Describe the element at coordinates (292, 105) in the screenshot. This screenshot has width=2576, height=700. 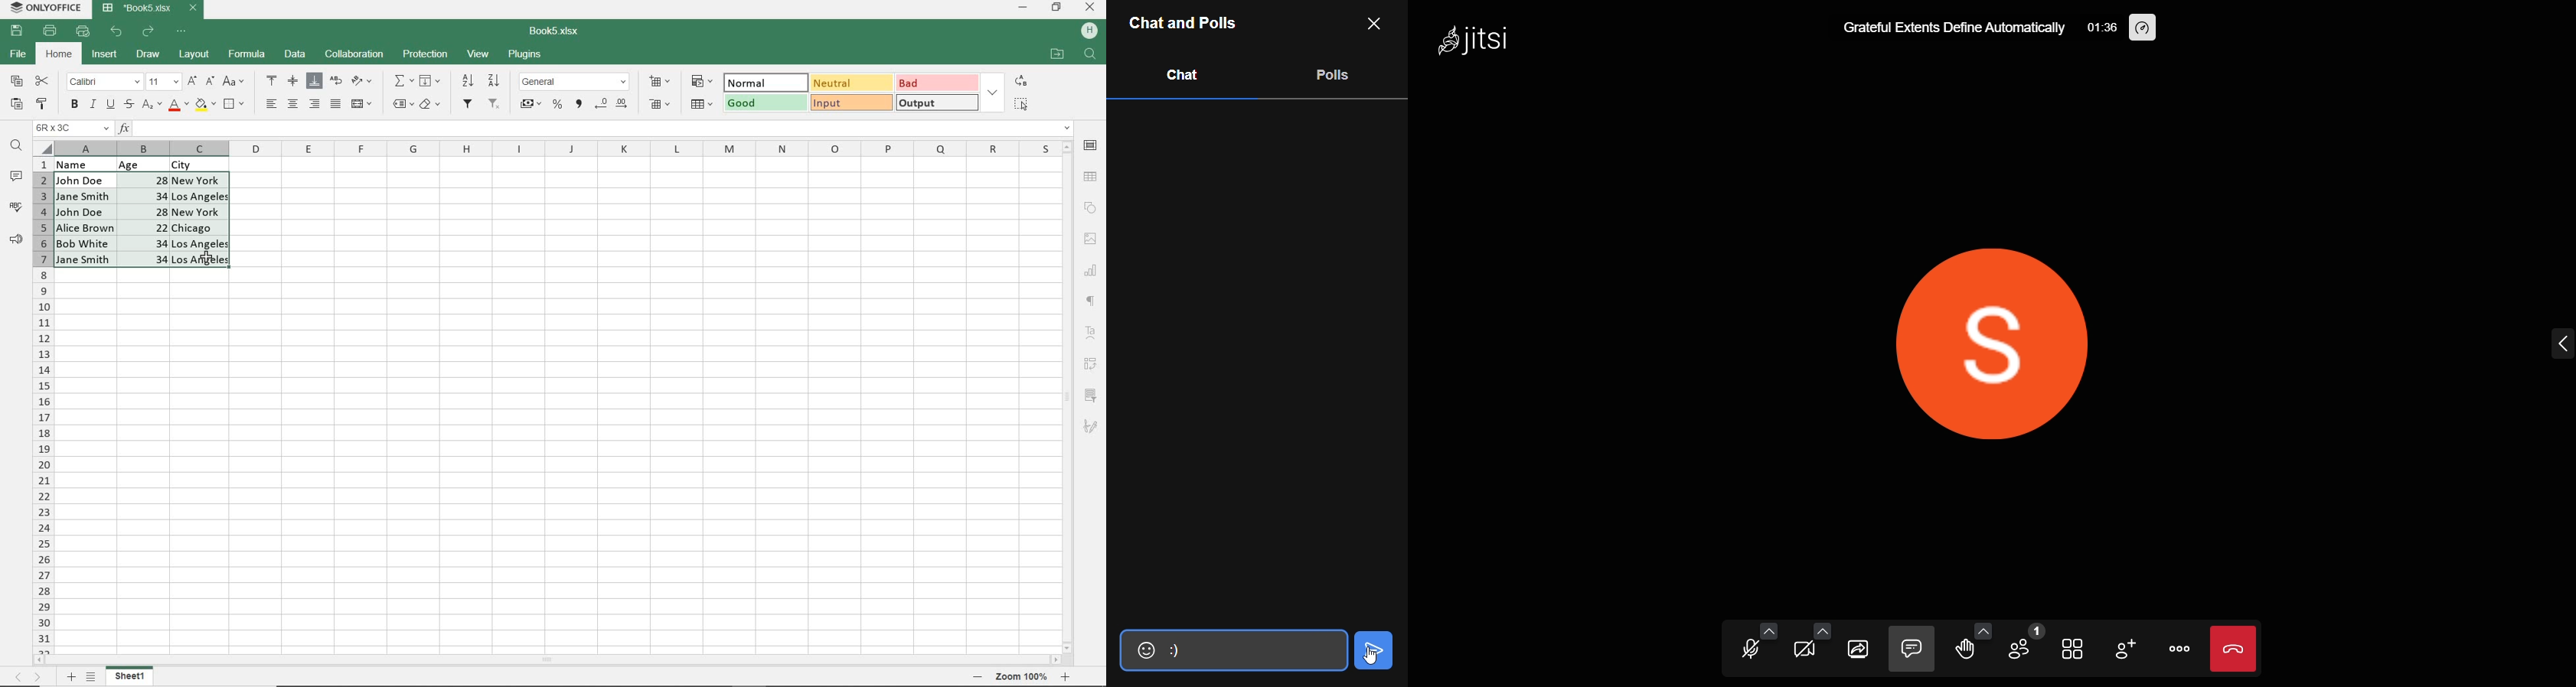
I see `ALIGN CENTER` at that location.